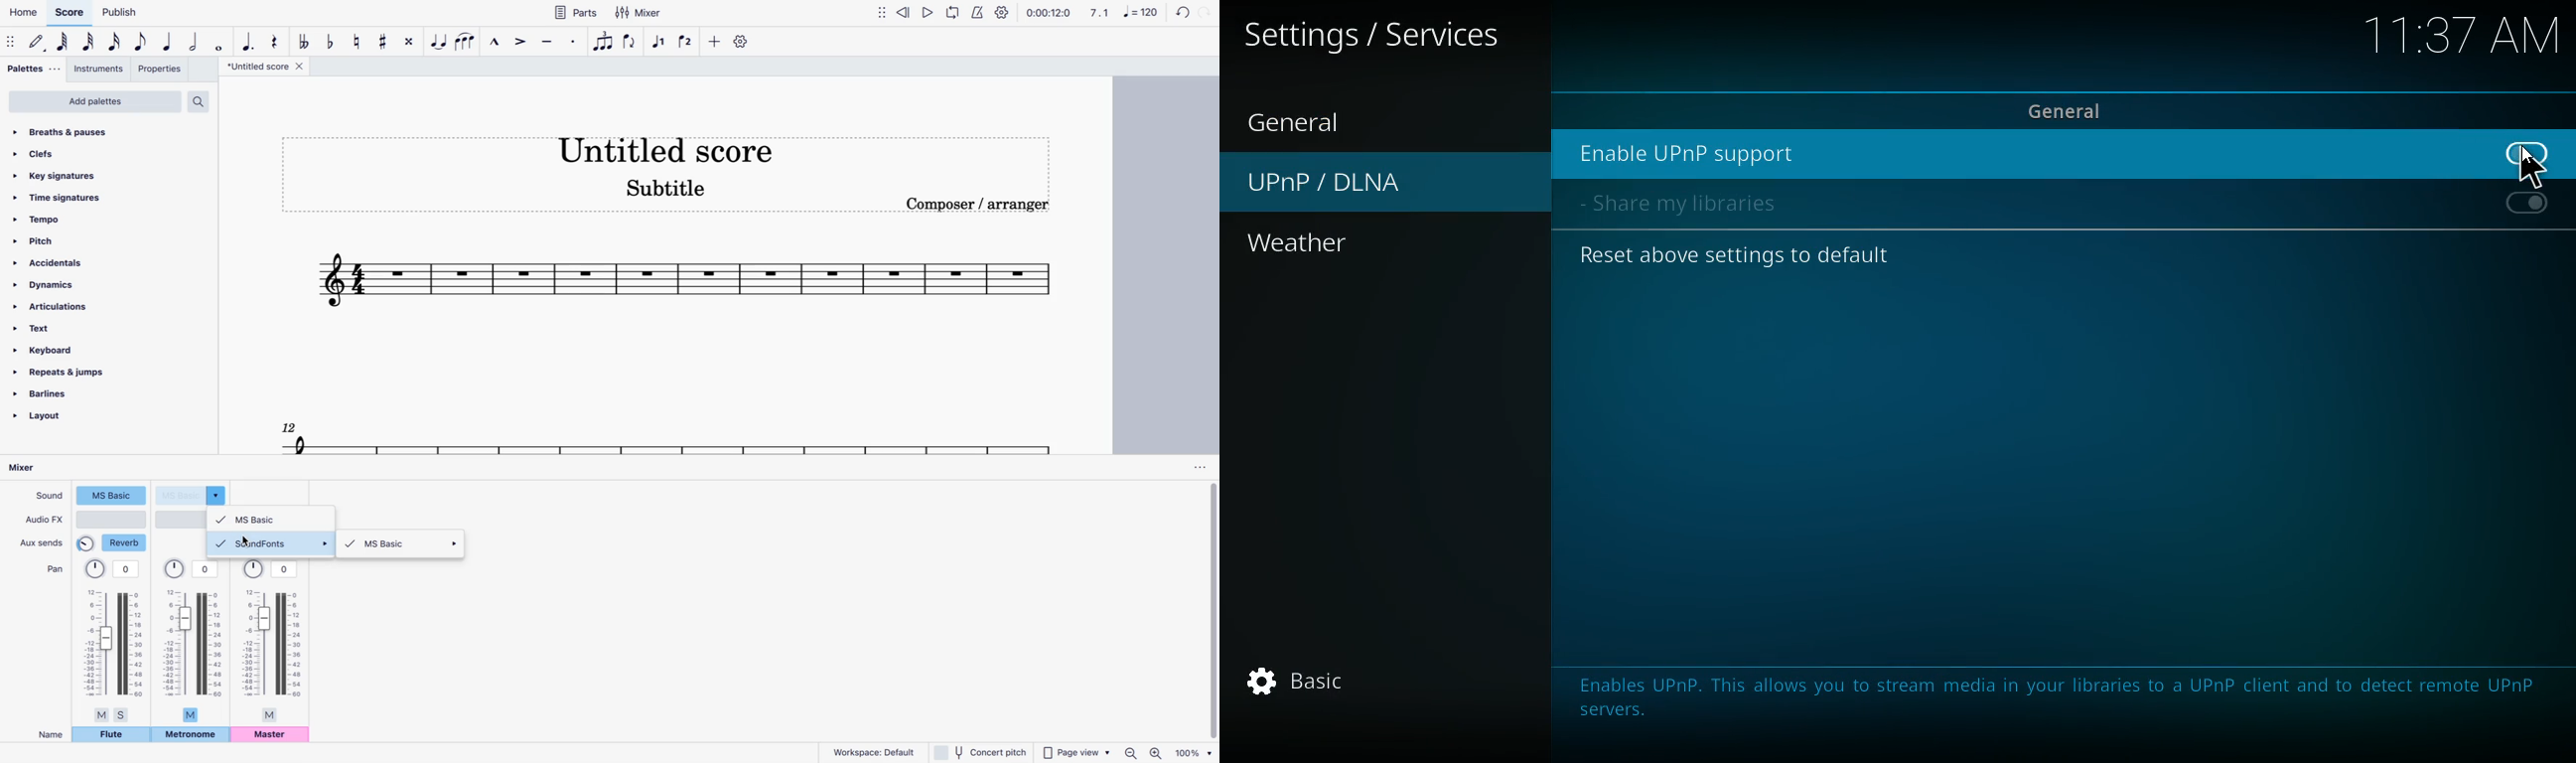 Image resolution: width=2576 pixels, height=784 pixels. What do you see at coordinates (44, 542) in the screenshot?
I see `aux sends` at bounding box center [44, 542].